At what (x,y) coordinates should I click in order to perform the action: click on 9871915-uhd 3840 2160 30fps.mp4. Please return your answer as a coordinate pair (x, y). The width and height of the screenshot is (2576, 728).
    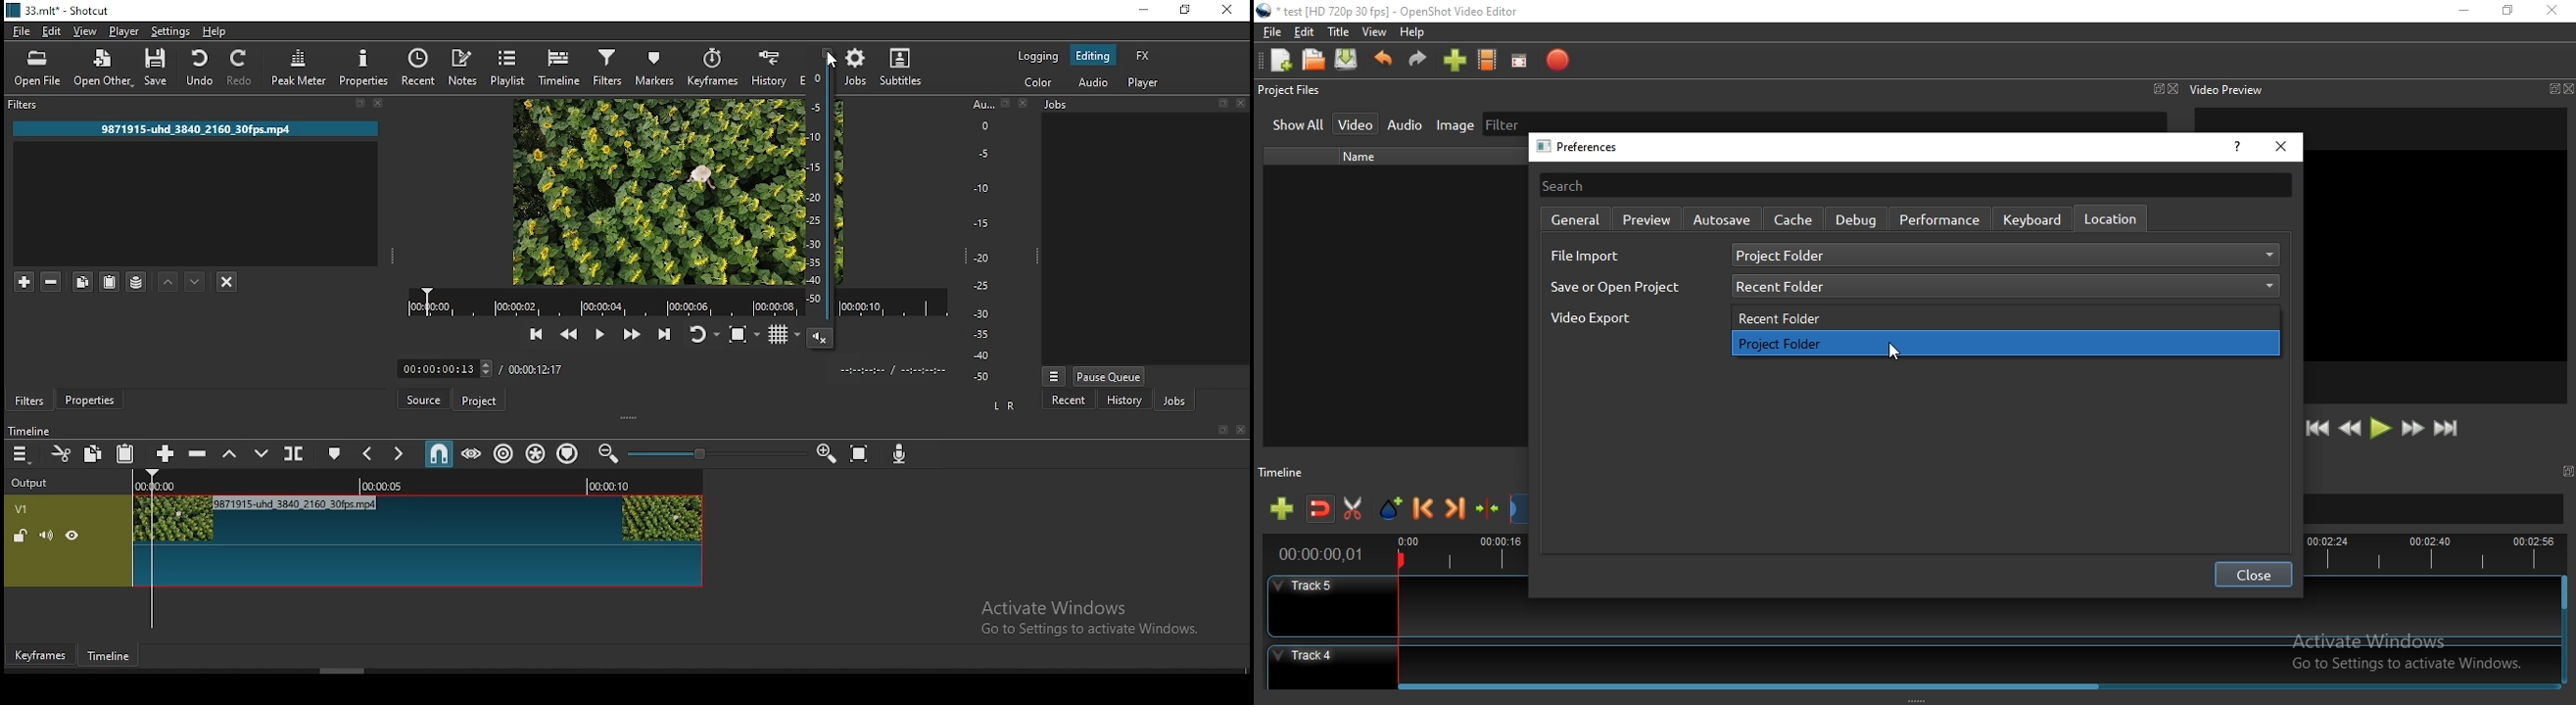
    Looking at the image, I should click on (191, 128).